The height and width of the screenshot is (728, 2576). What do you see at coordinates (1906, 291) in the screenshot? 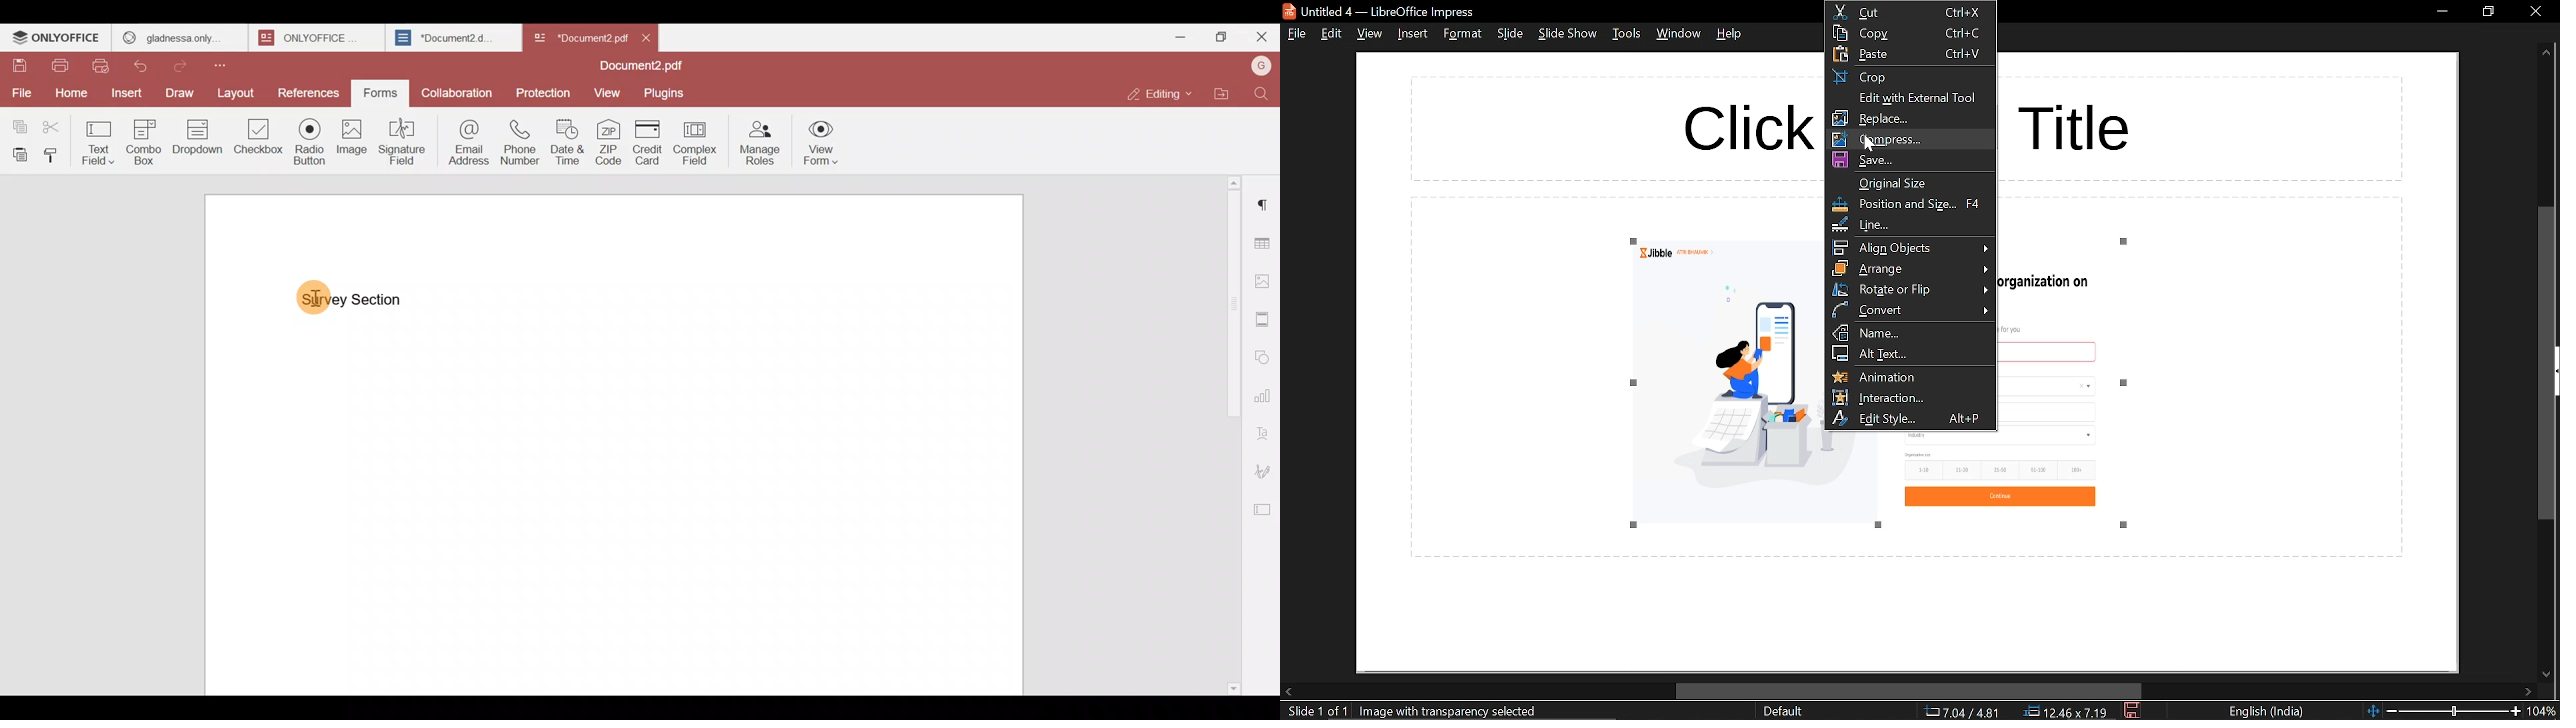
I see `rotate or flip` at bounding box center [1906, 291].